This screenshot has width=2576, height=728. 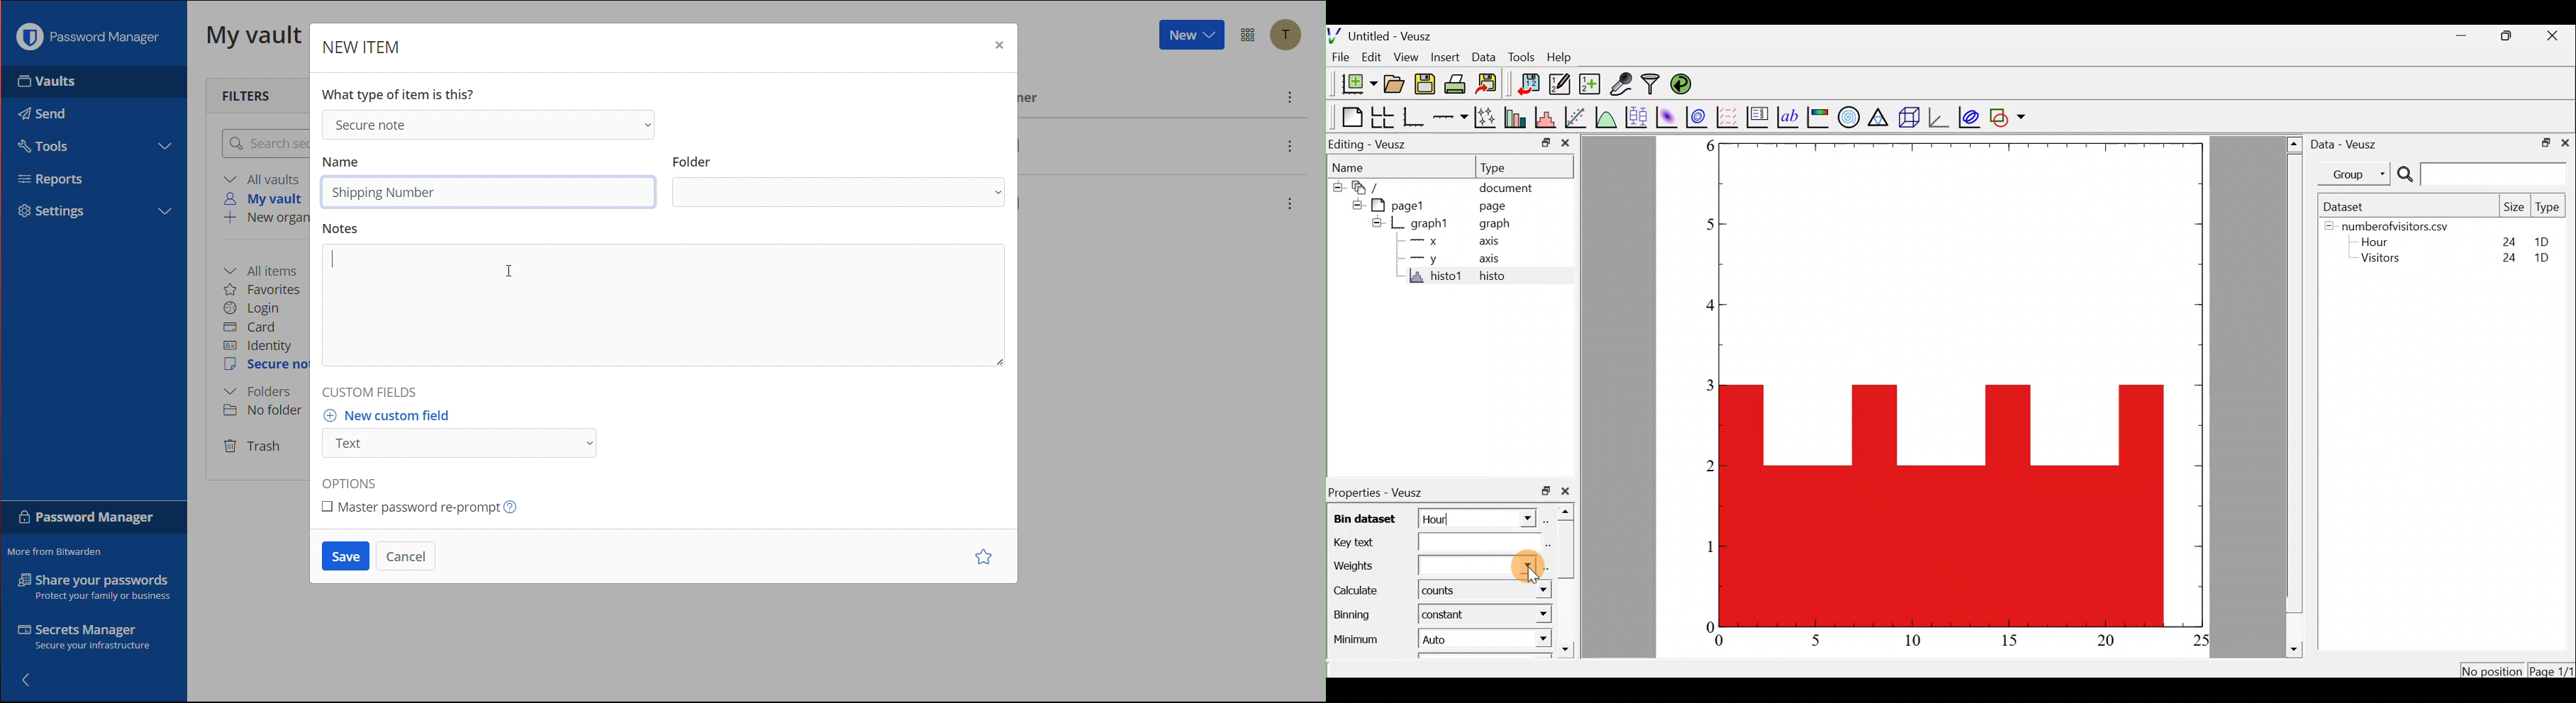 What do you see at coordinates (1546, 114) in the screenshot?
I see `histogram of a dataset` at bounding box center [1546, 114].